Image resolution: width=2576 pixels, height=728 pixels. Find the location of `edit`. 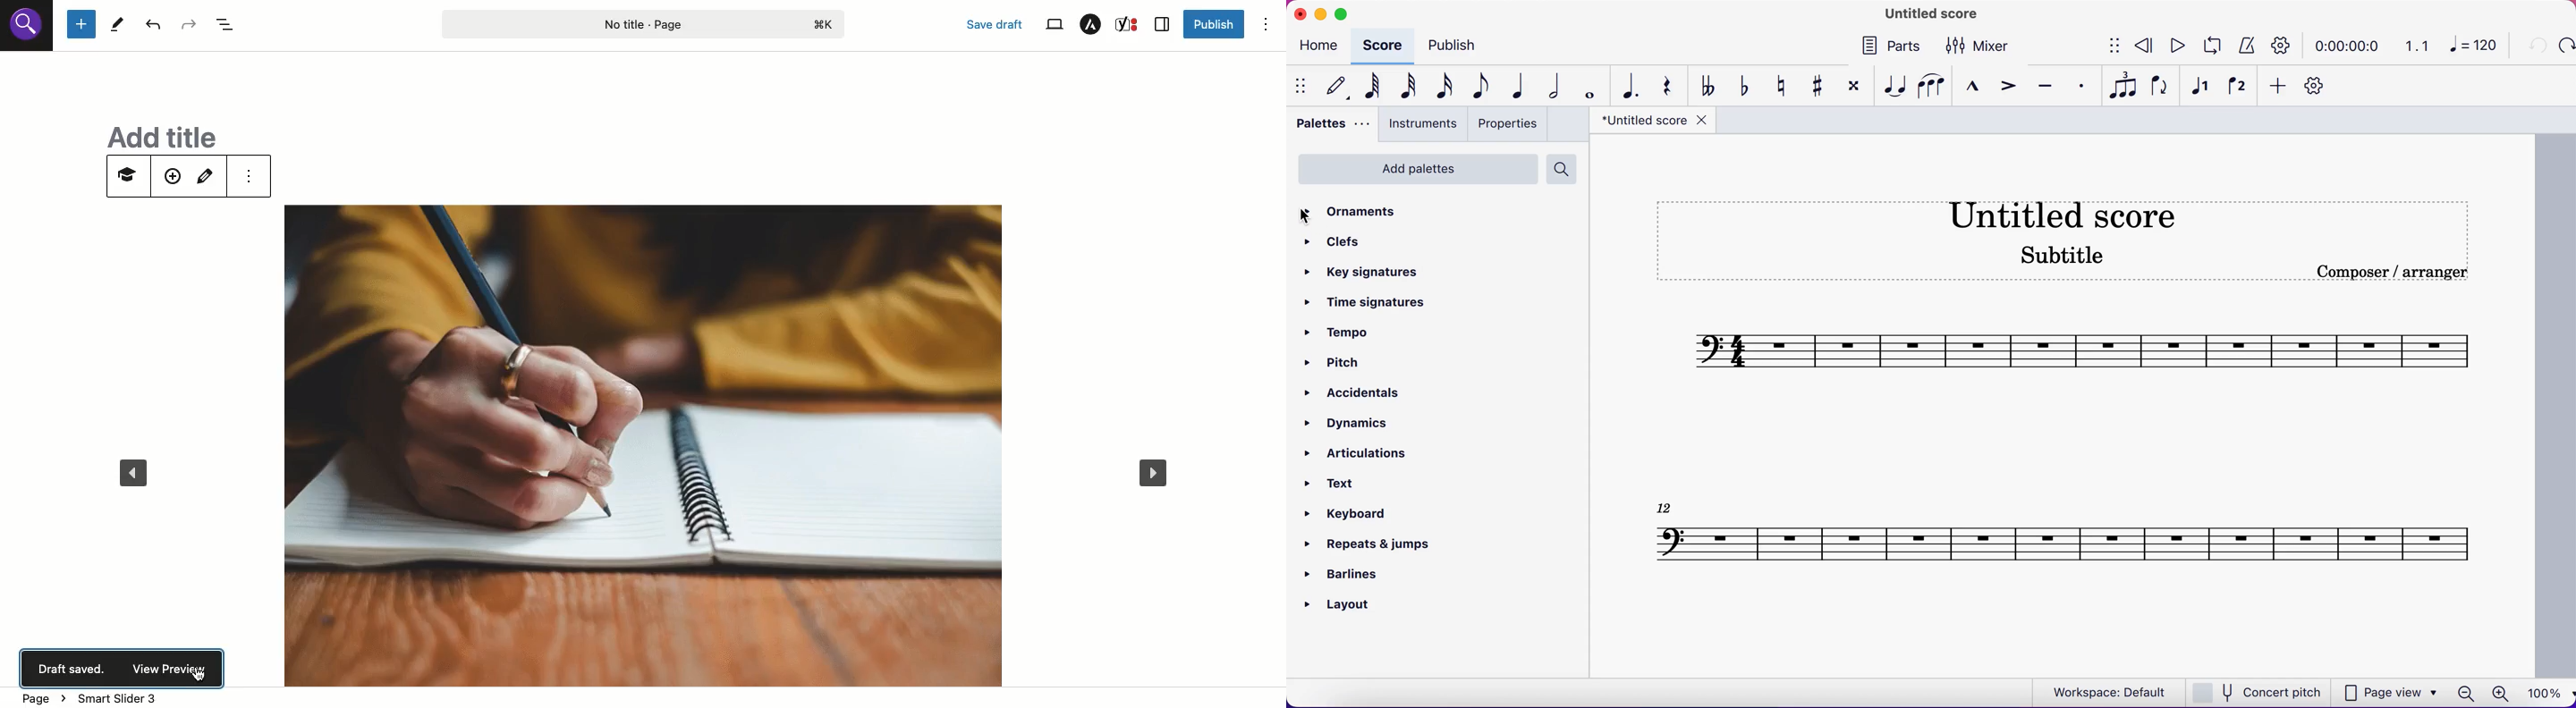

edit is located at coordinates (208, 175).